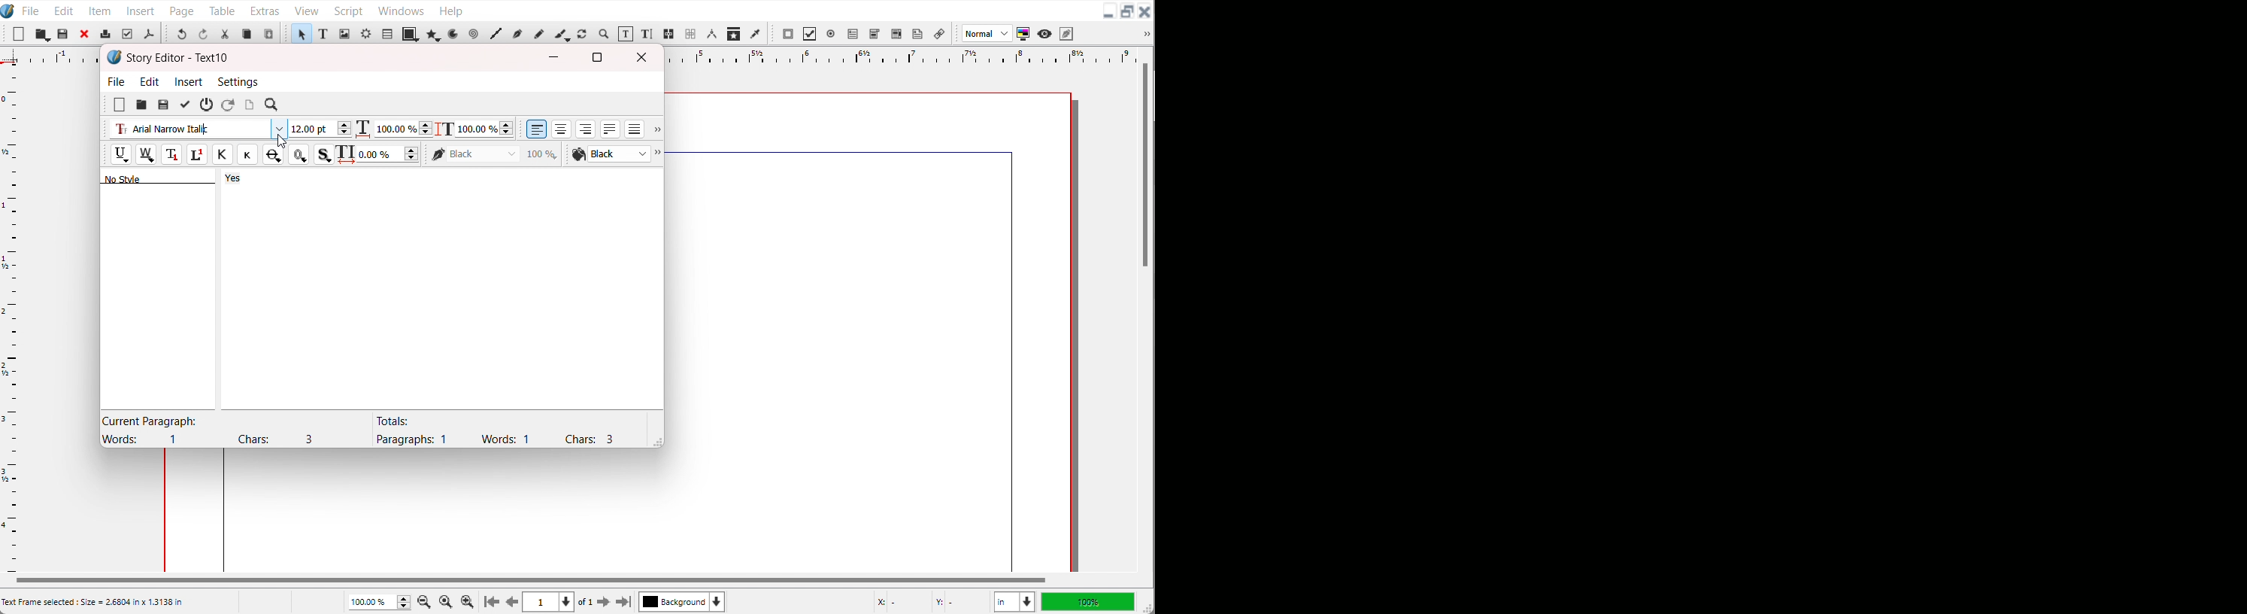 This screenshot has width=2268, height=616. What do you see at coordinates (114, 57) in the screenshot?
I see `Software logo` at bounding box center [114, 57].